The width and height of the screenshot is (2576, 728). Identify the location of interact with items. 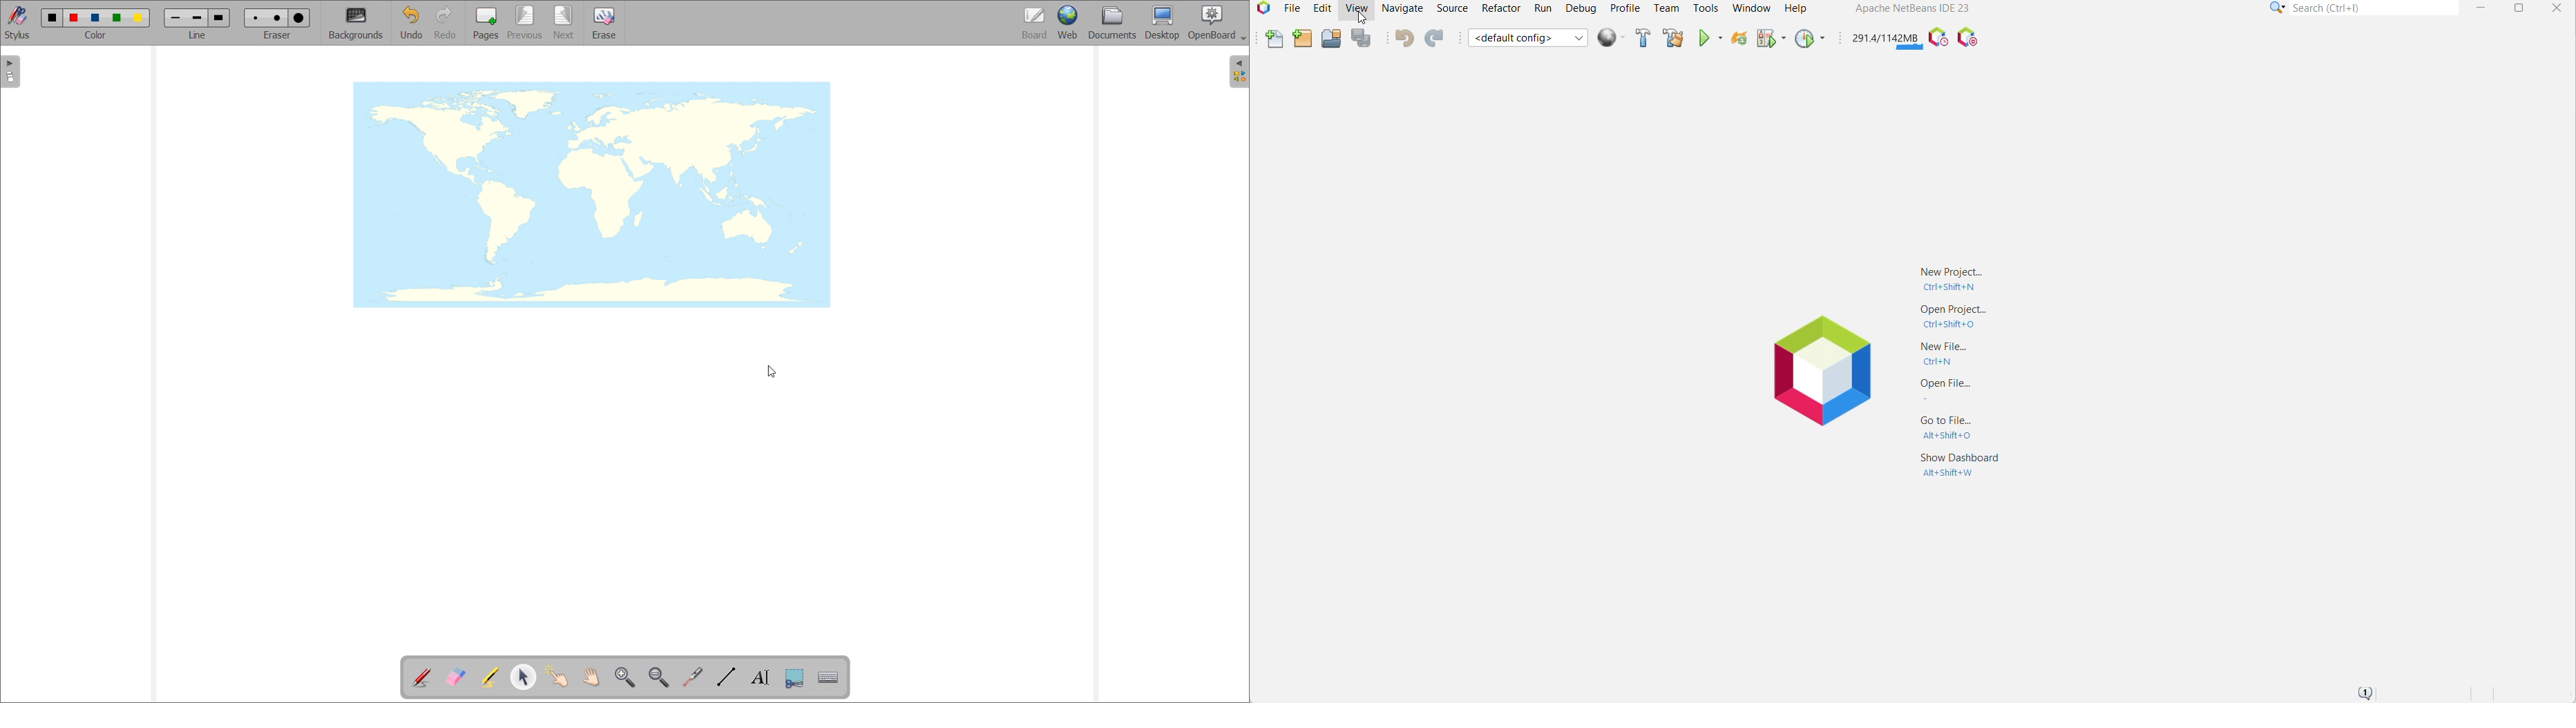
(557, 677).